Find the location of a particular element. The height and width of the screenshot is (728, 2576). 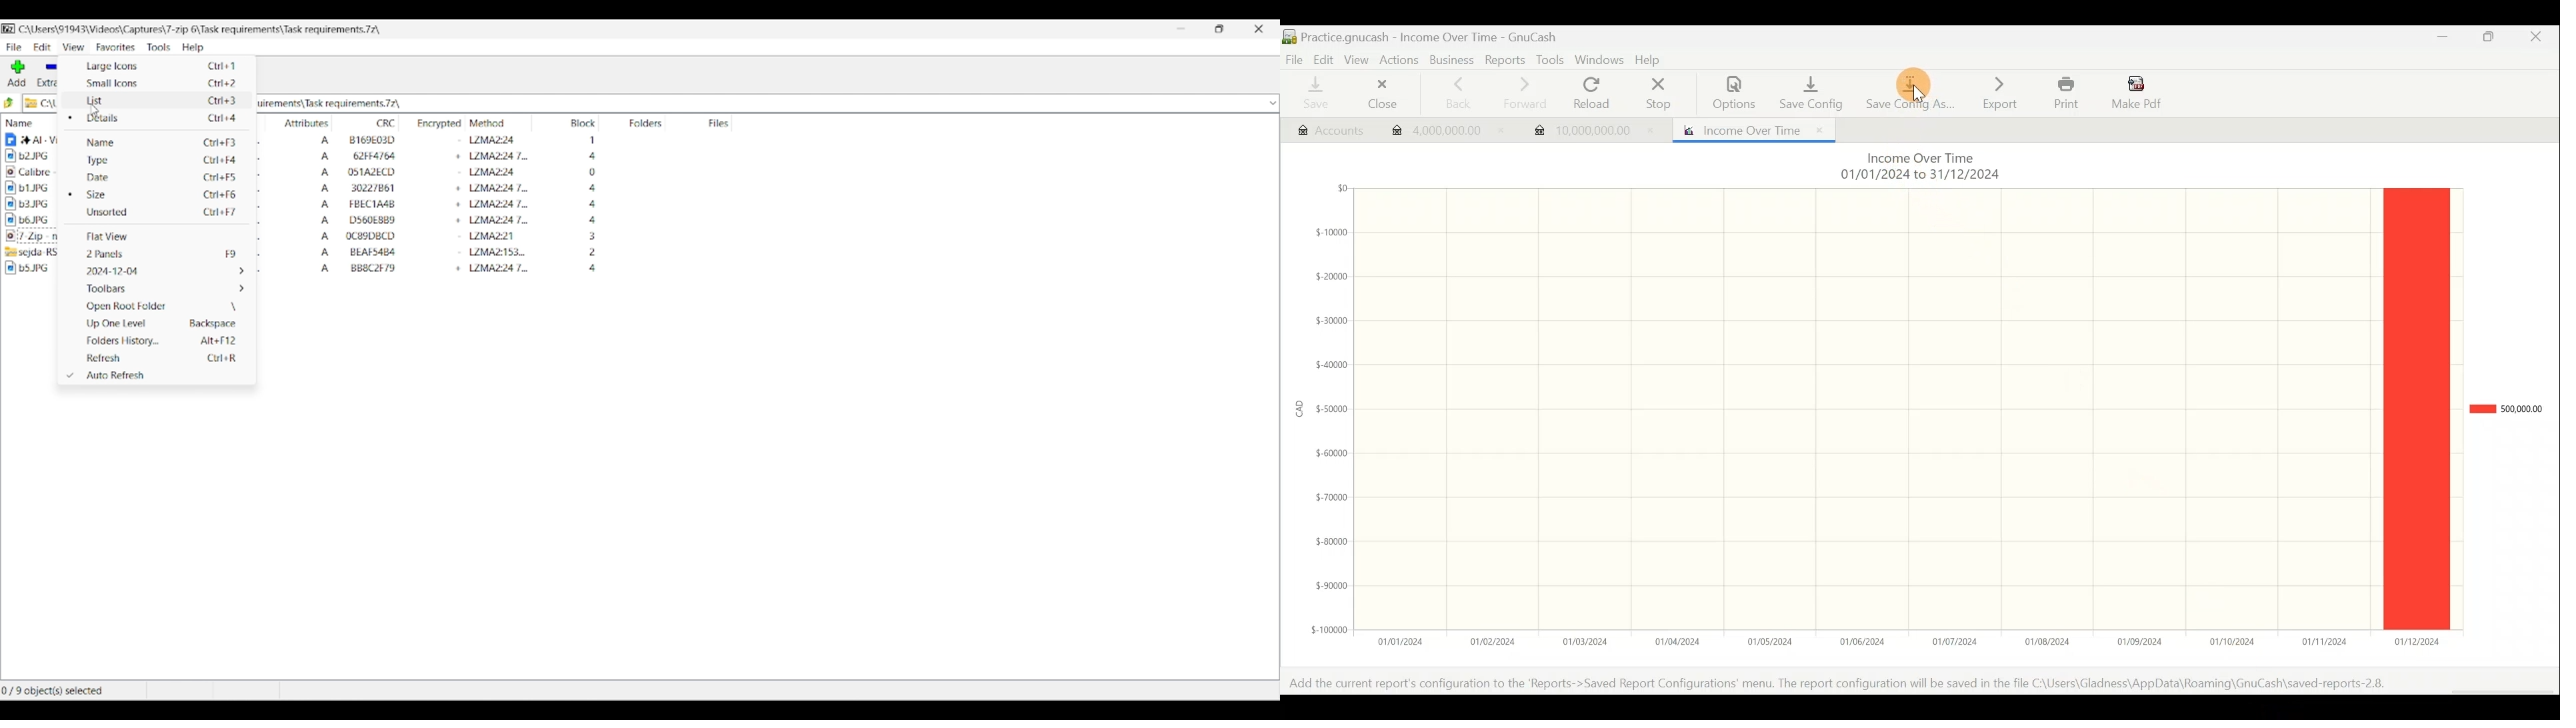

Stop is located at coordinates (1656, 95).